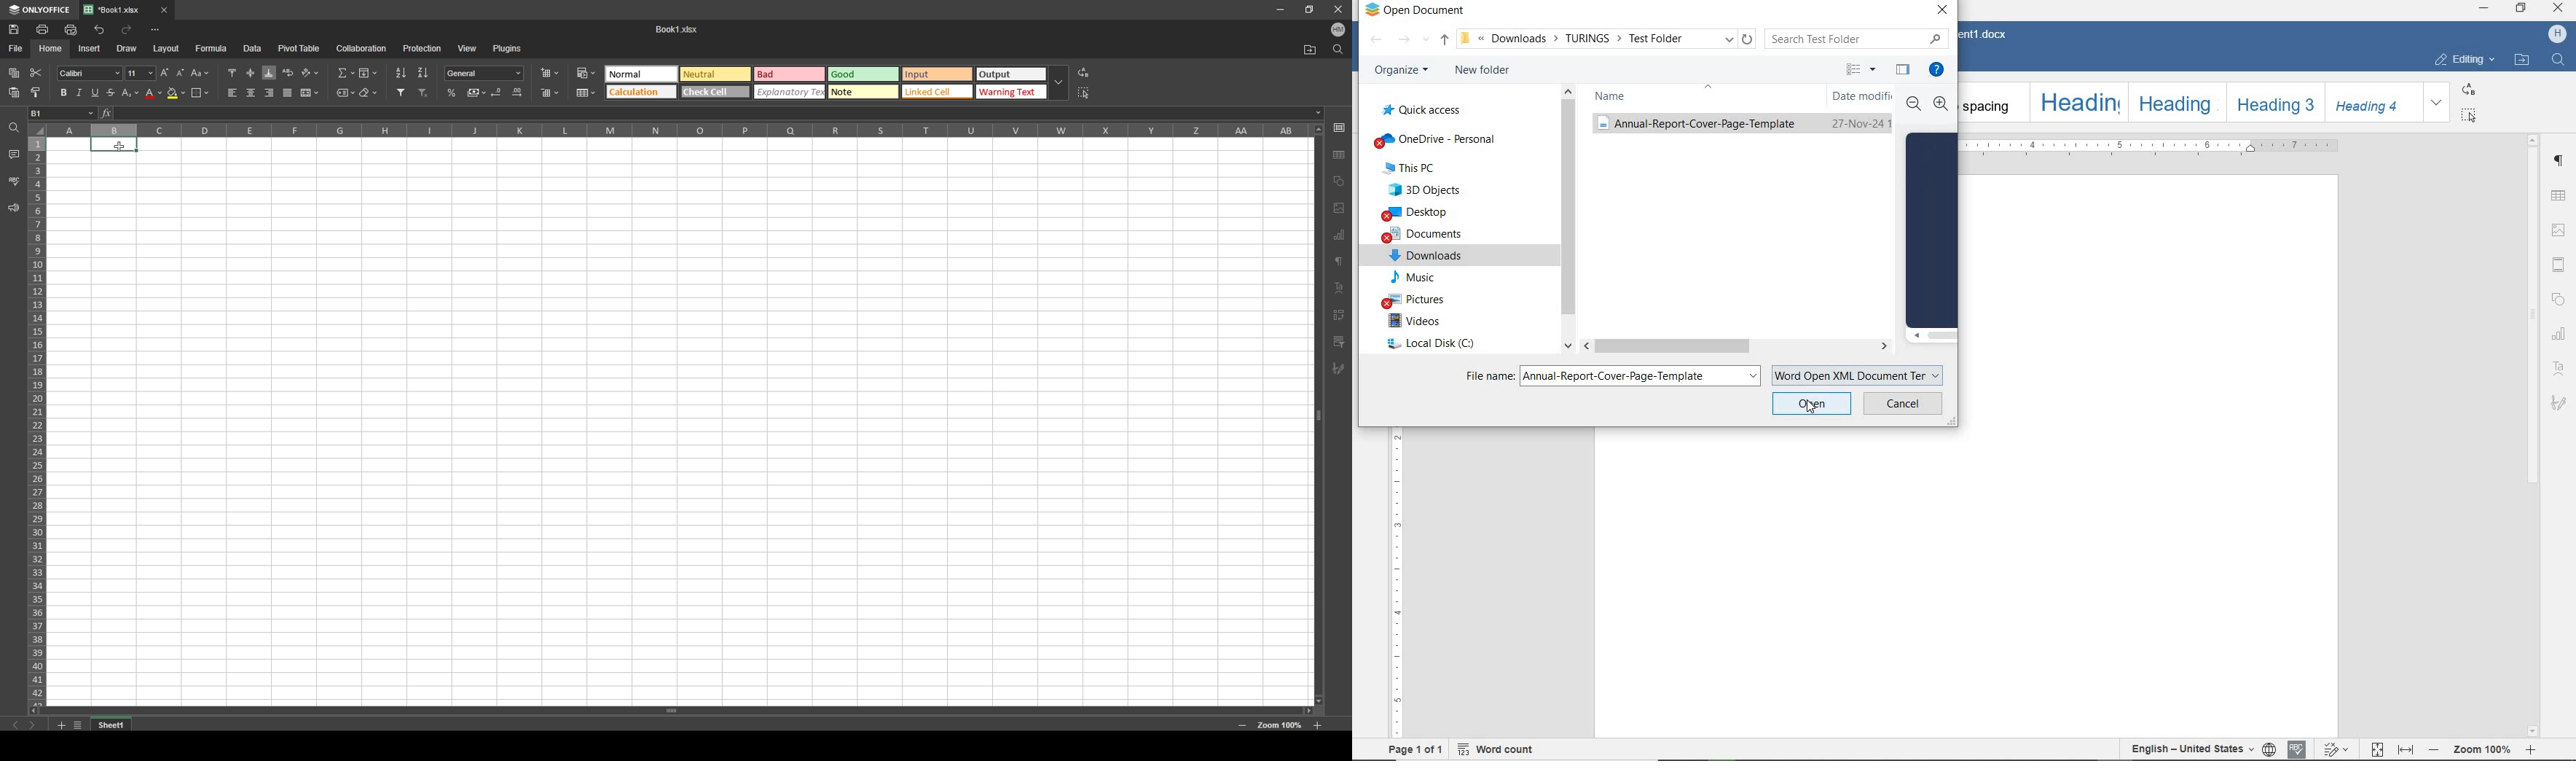 The height and width of the screenshot is (784, 2576). I want to click on English — United States , so click(2188, 749).